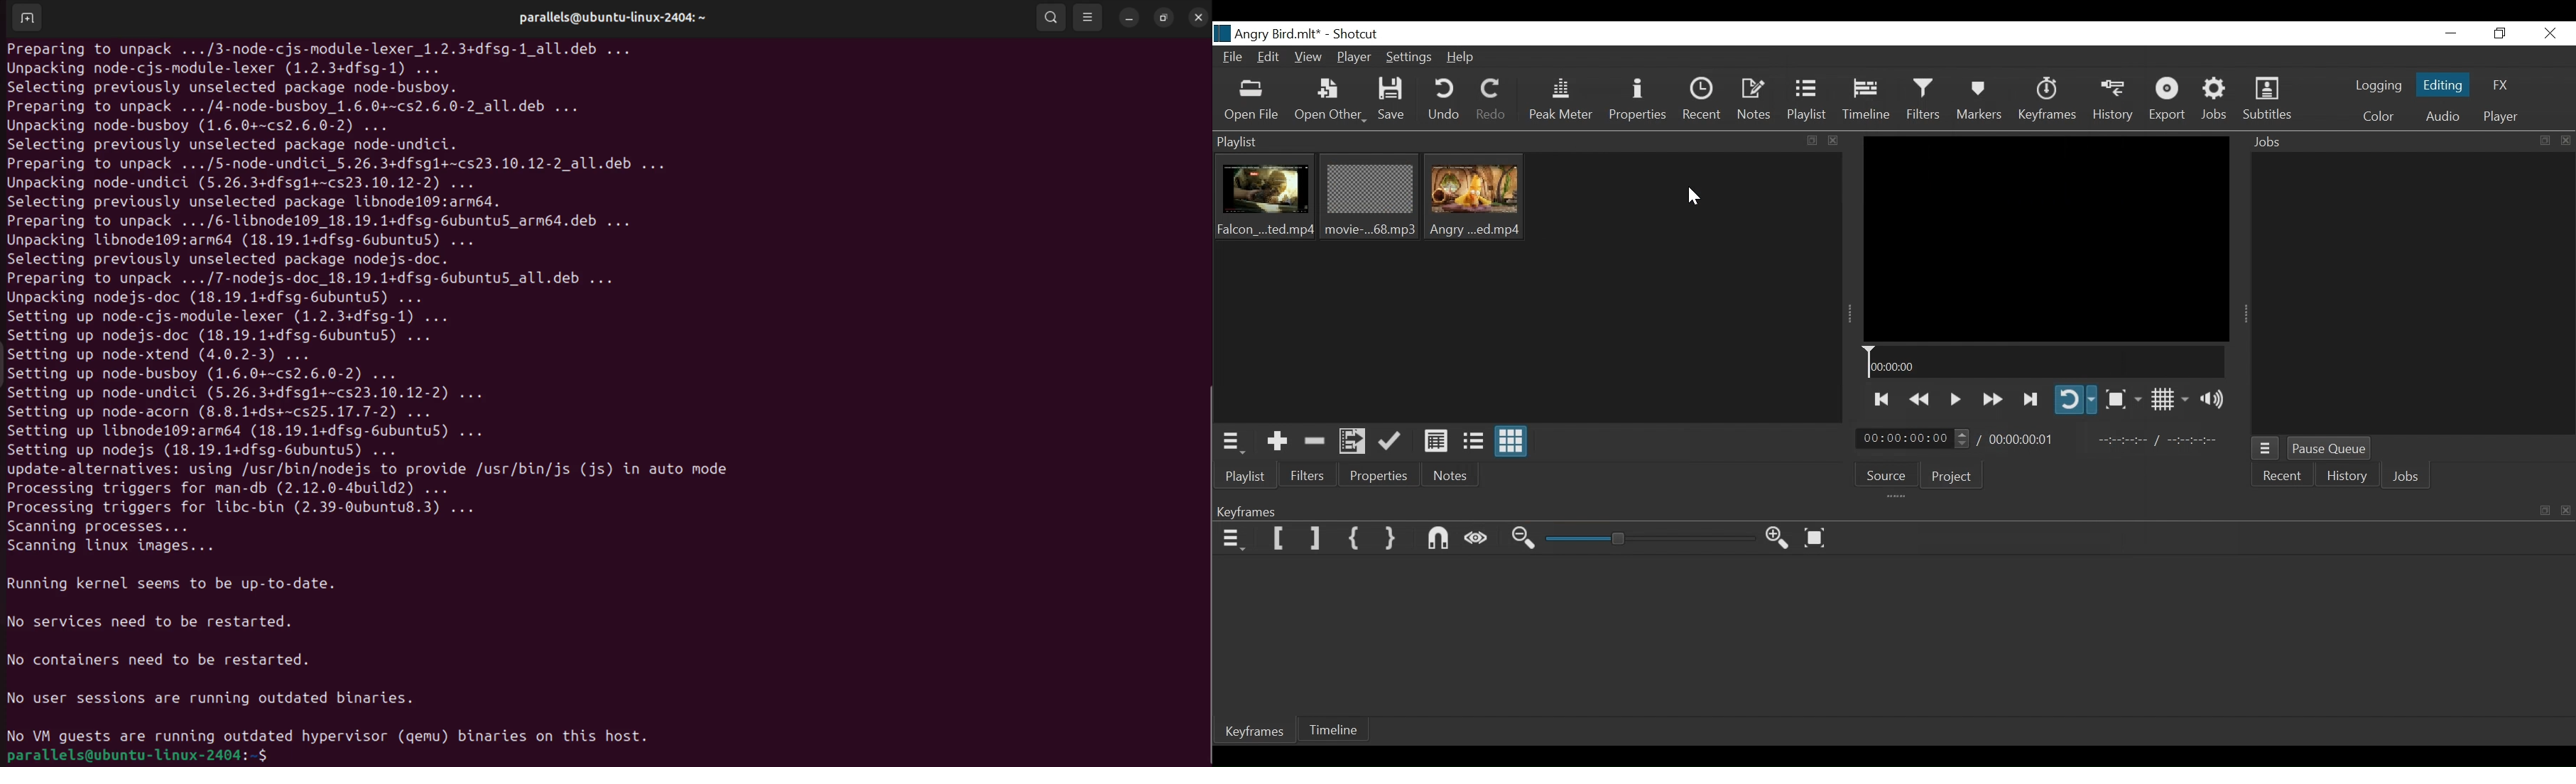 This screenshot has height=784, width=2576. I want to click on Recent, so click(2284, 477).